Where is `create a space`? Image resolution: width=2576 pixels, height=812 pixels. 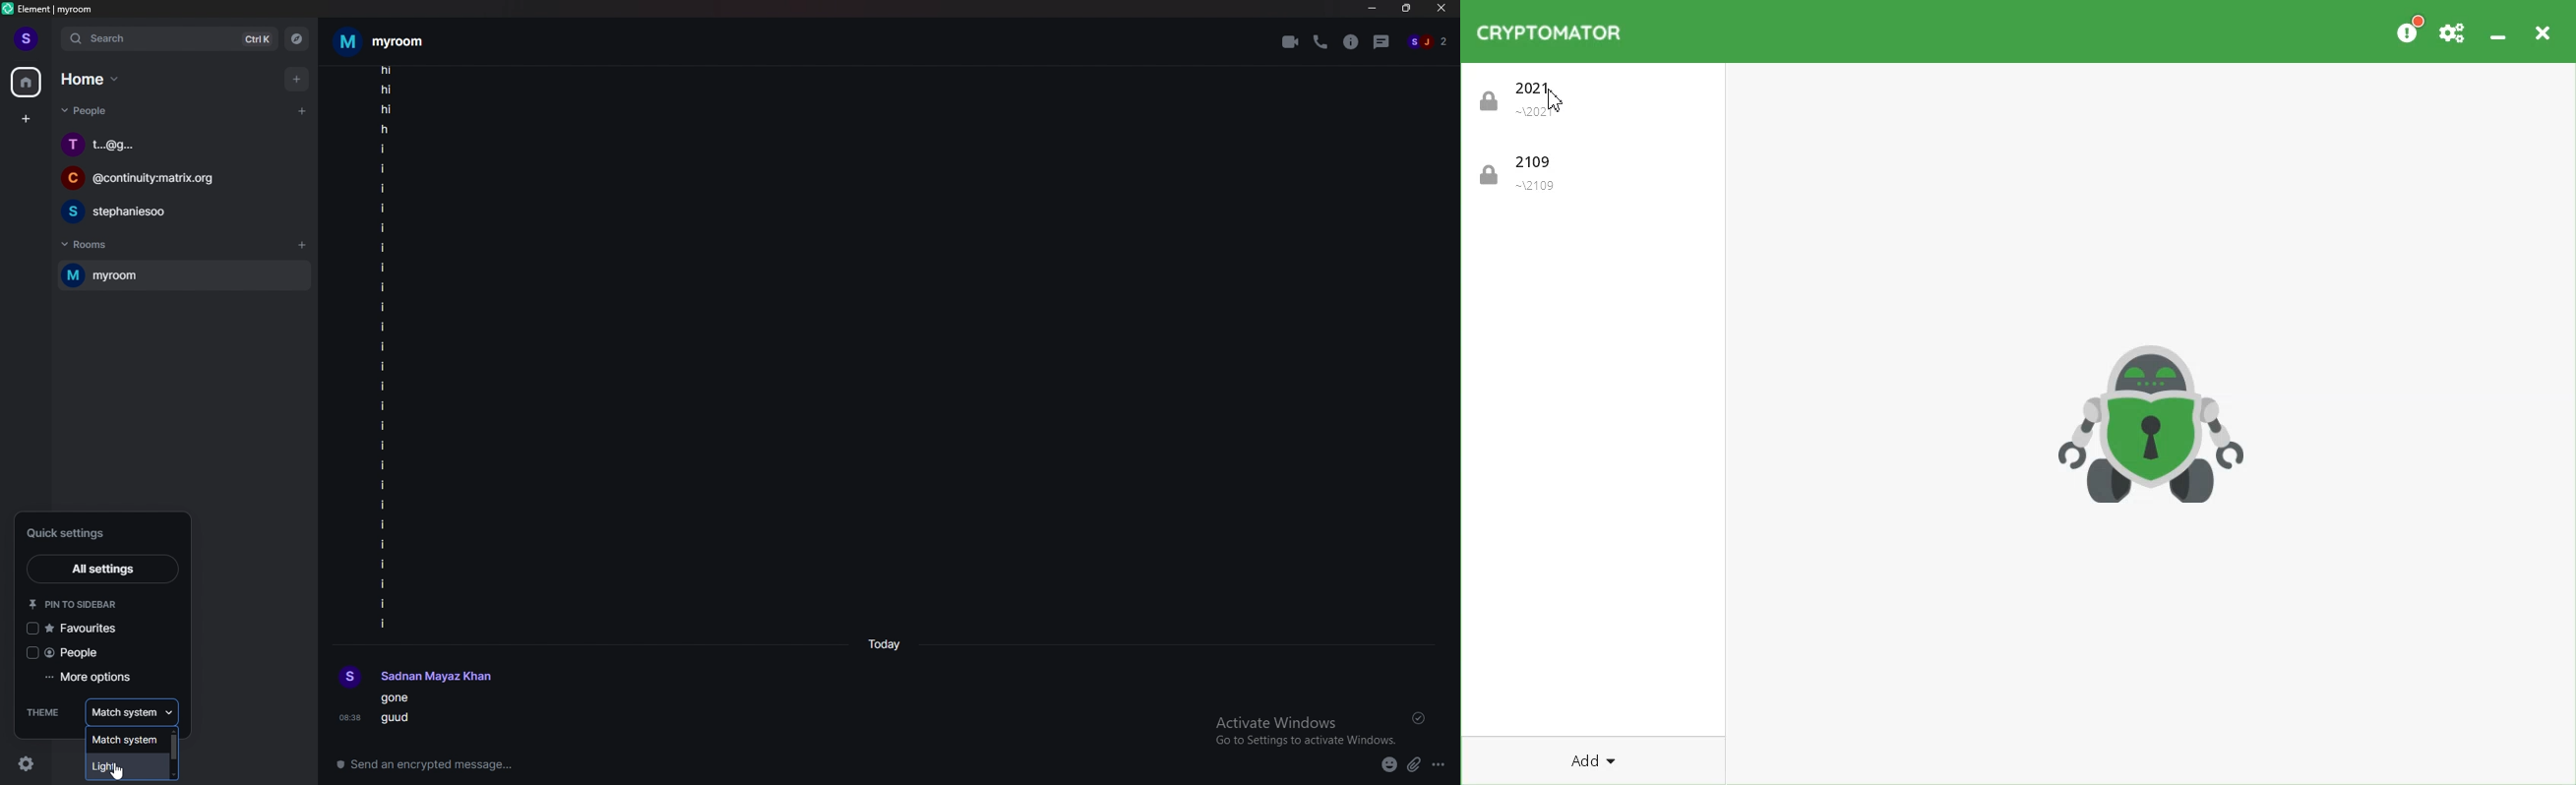
create a space is located at coordinates (27, 119).